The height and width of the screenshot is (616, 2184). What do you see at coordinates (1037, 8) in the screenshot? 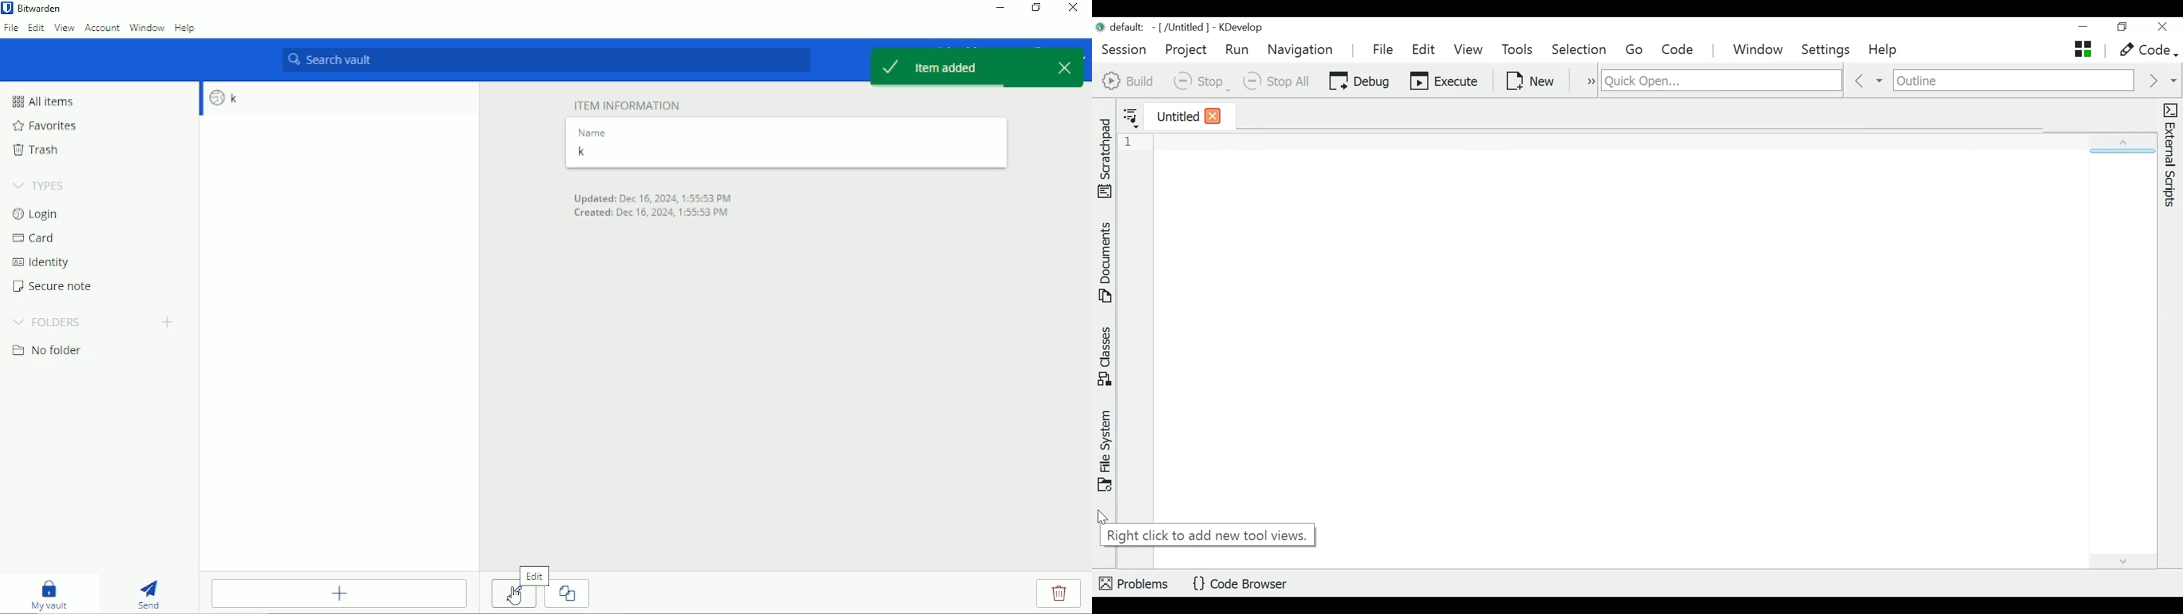
I see `Restore down` at bounding box center [1037, 8].